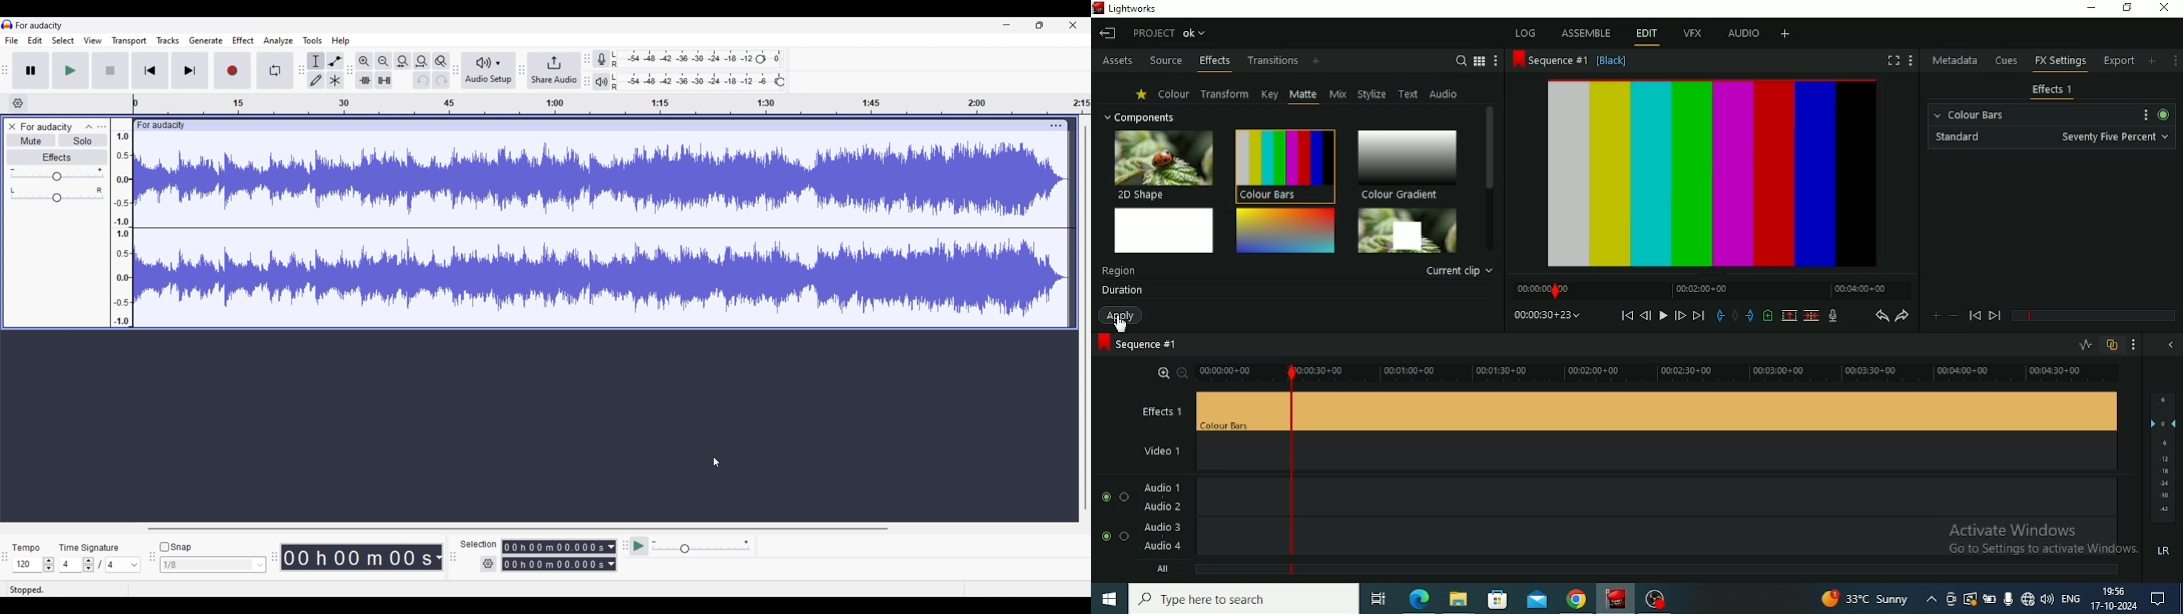 The height and width of the screenshot is (616, 2184). What do you see at coordinates (1526, 32) in the screenshot?
I see `Log` at bounding box center [1526, 32].